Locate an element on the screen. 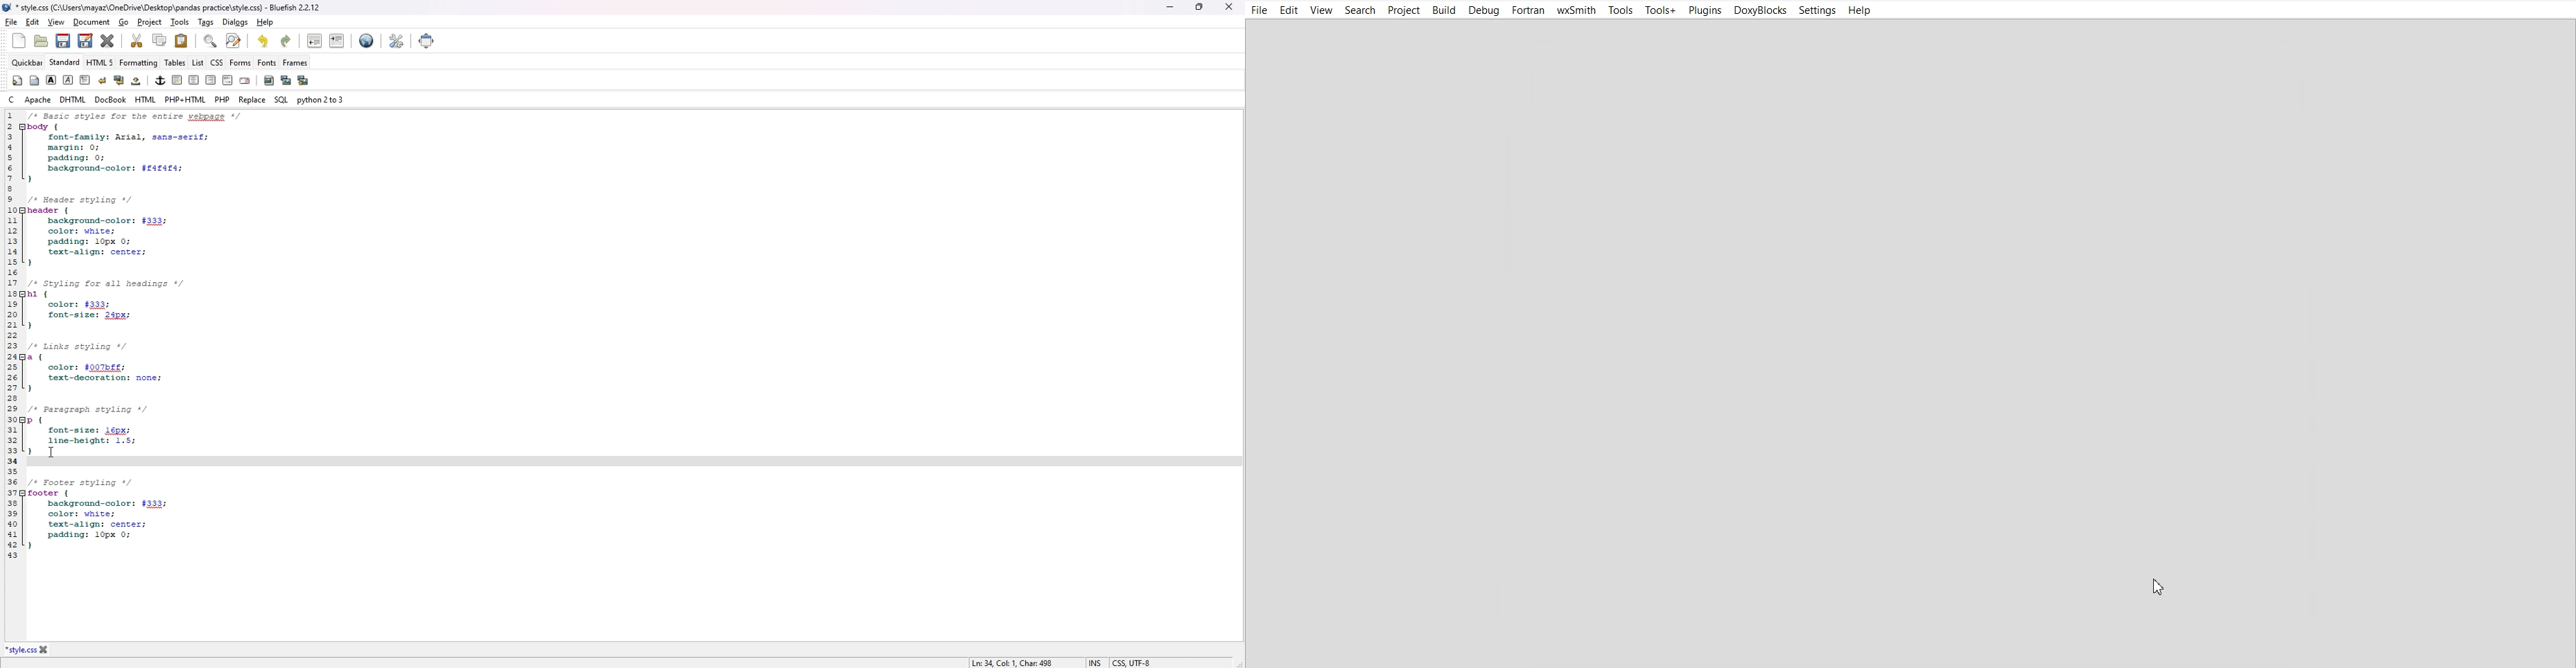 This screenshot has width=2576, height=672. Project is located at coordinates (1404, 10).